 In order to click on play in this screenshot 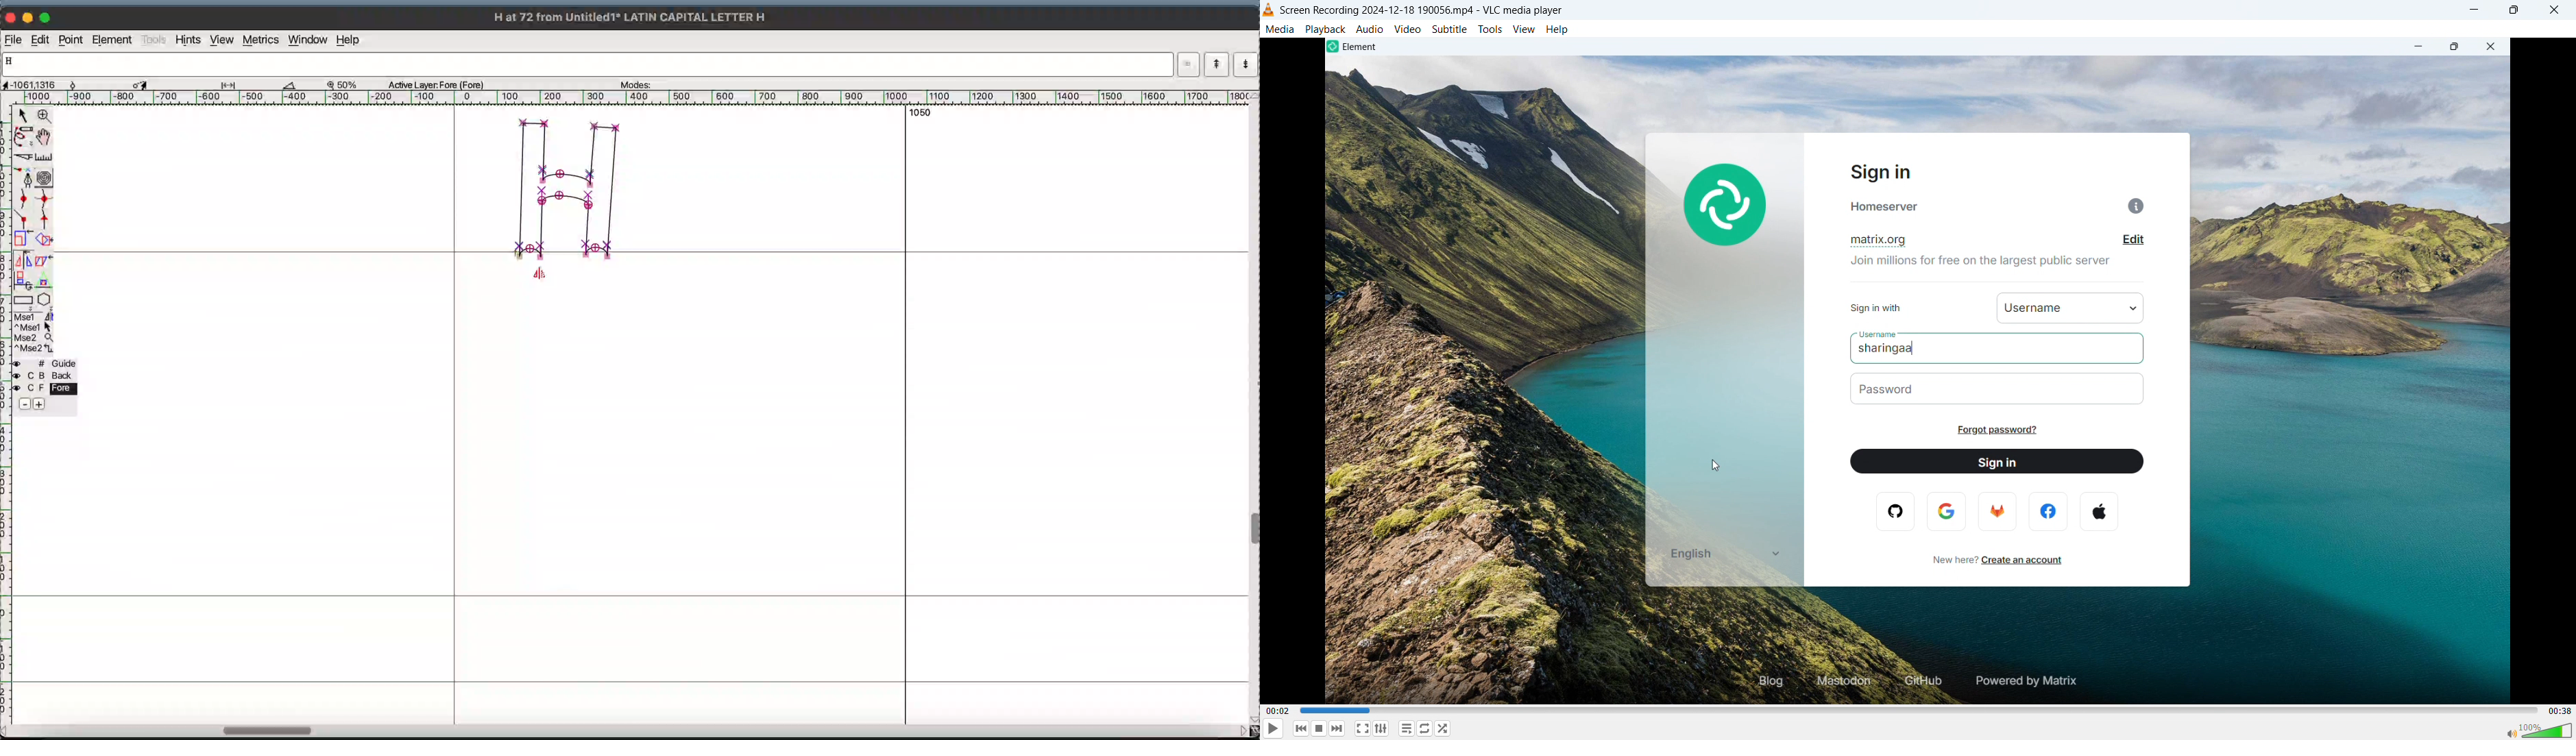, I will do `click(1274, 728)`.